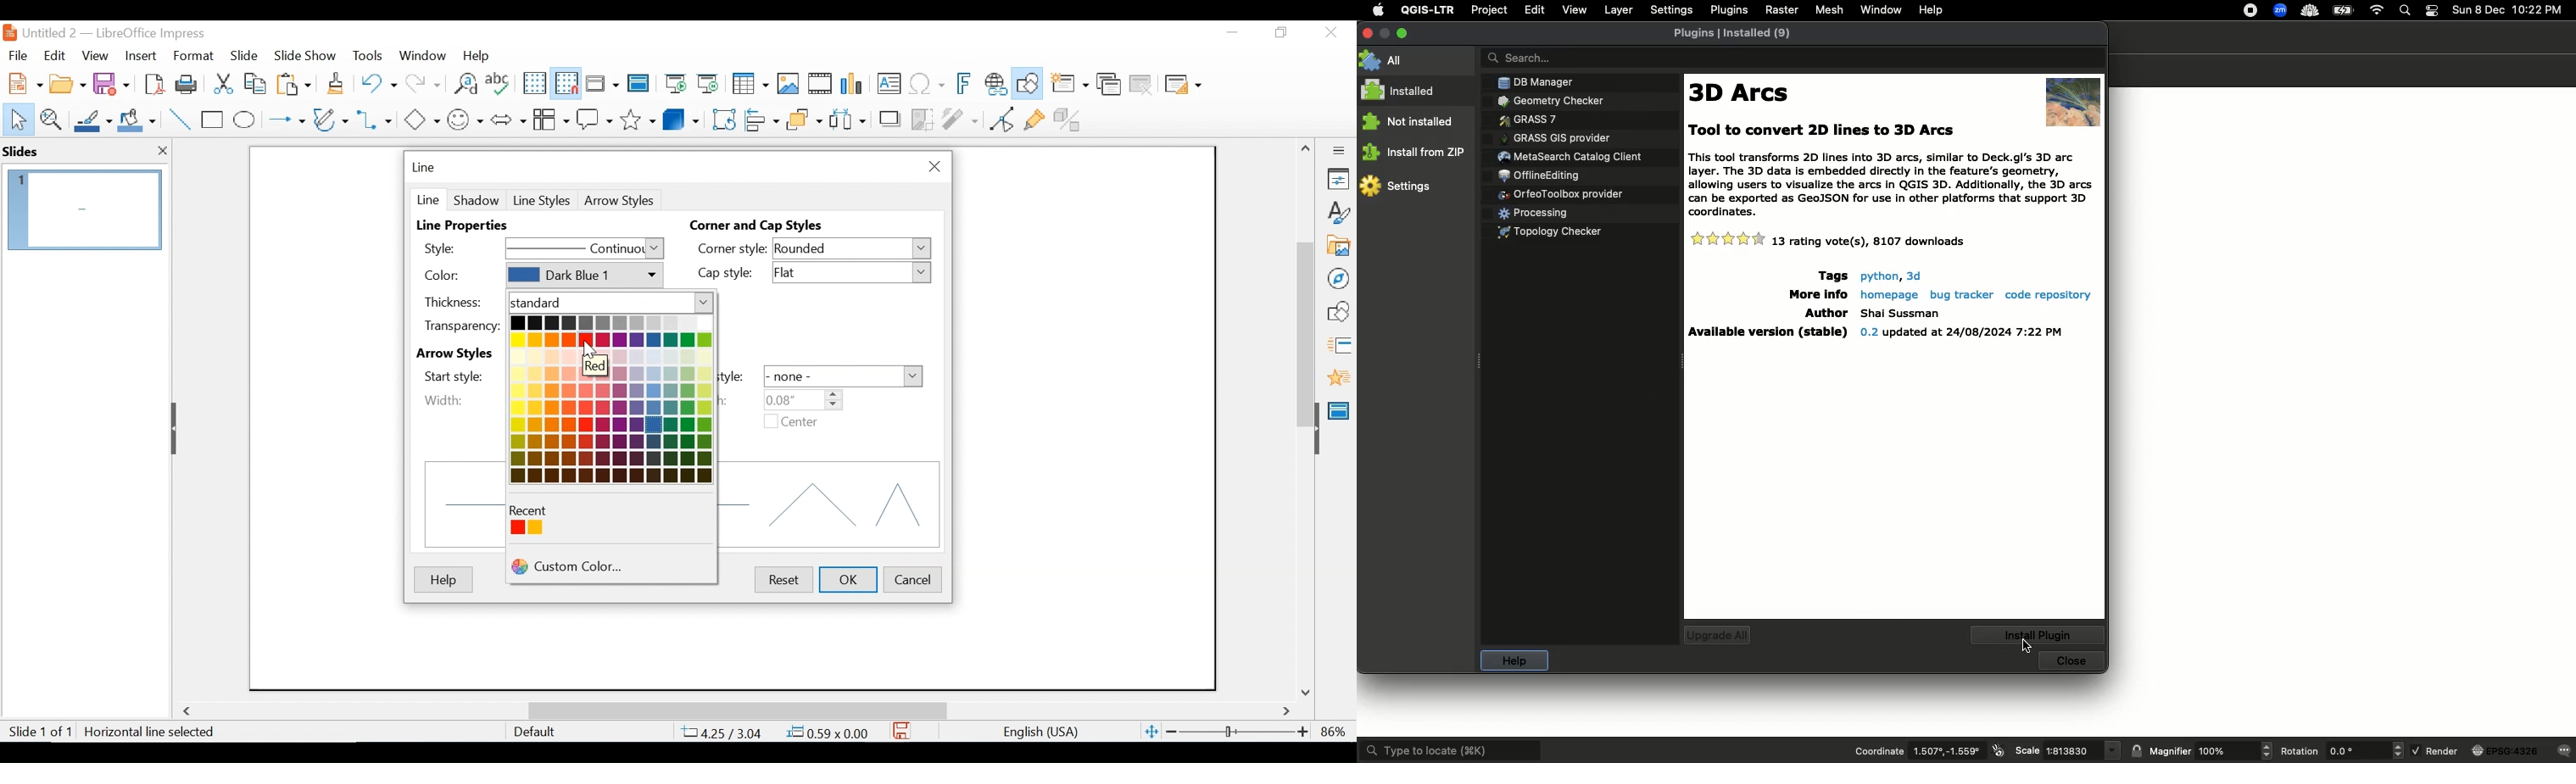 This screenshot has width=2576, height=784. Describe the element at coordinates (1670, 10) in the screenshot. I see `Settings` at that location.